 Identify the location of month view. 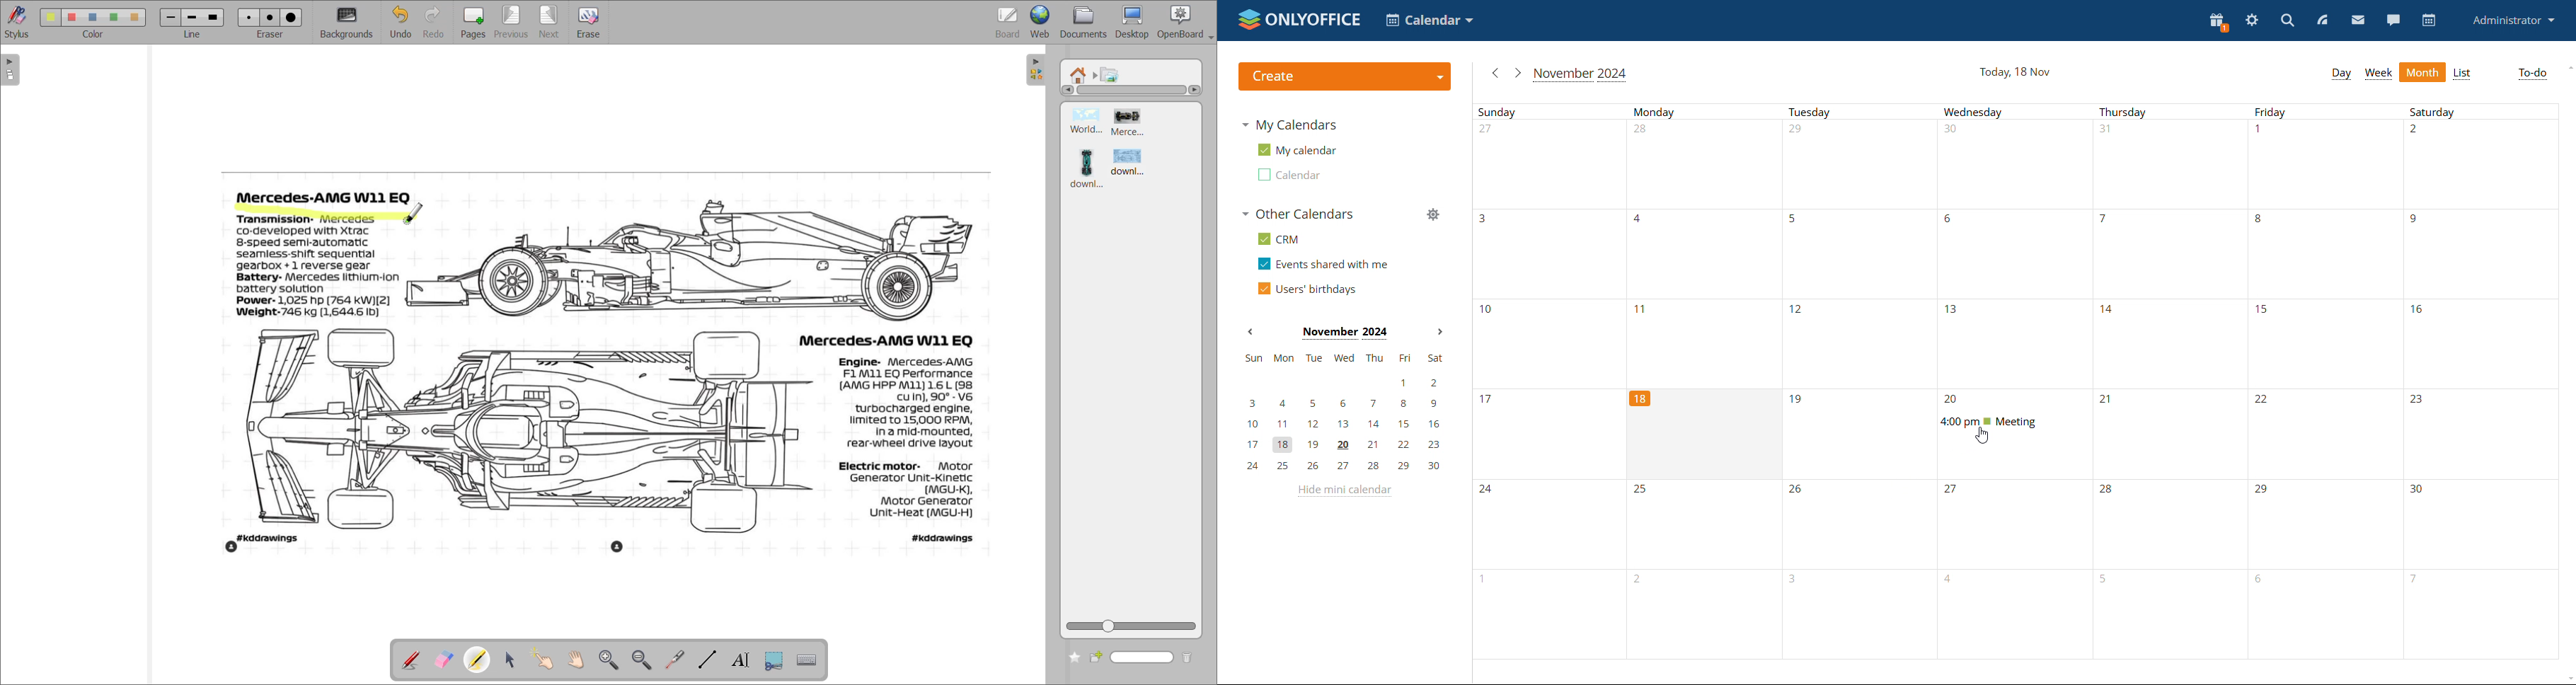
(2422, 72).